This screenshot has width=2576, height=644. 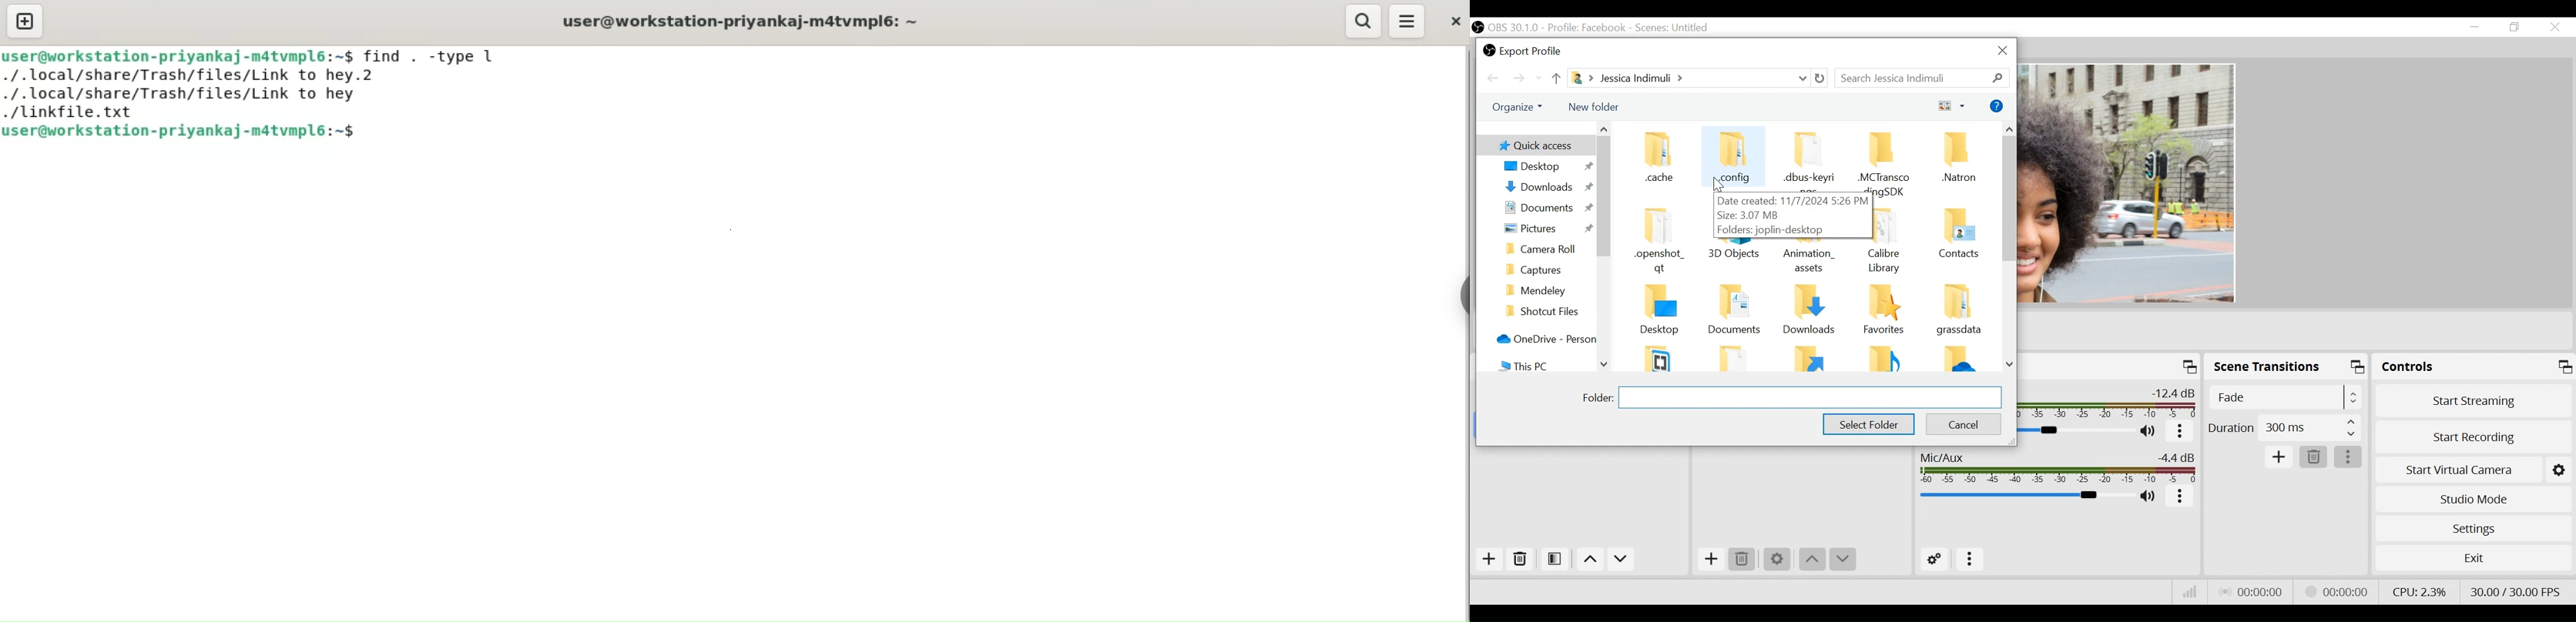 I want to click on Help, so click(x=1998, y=106).